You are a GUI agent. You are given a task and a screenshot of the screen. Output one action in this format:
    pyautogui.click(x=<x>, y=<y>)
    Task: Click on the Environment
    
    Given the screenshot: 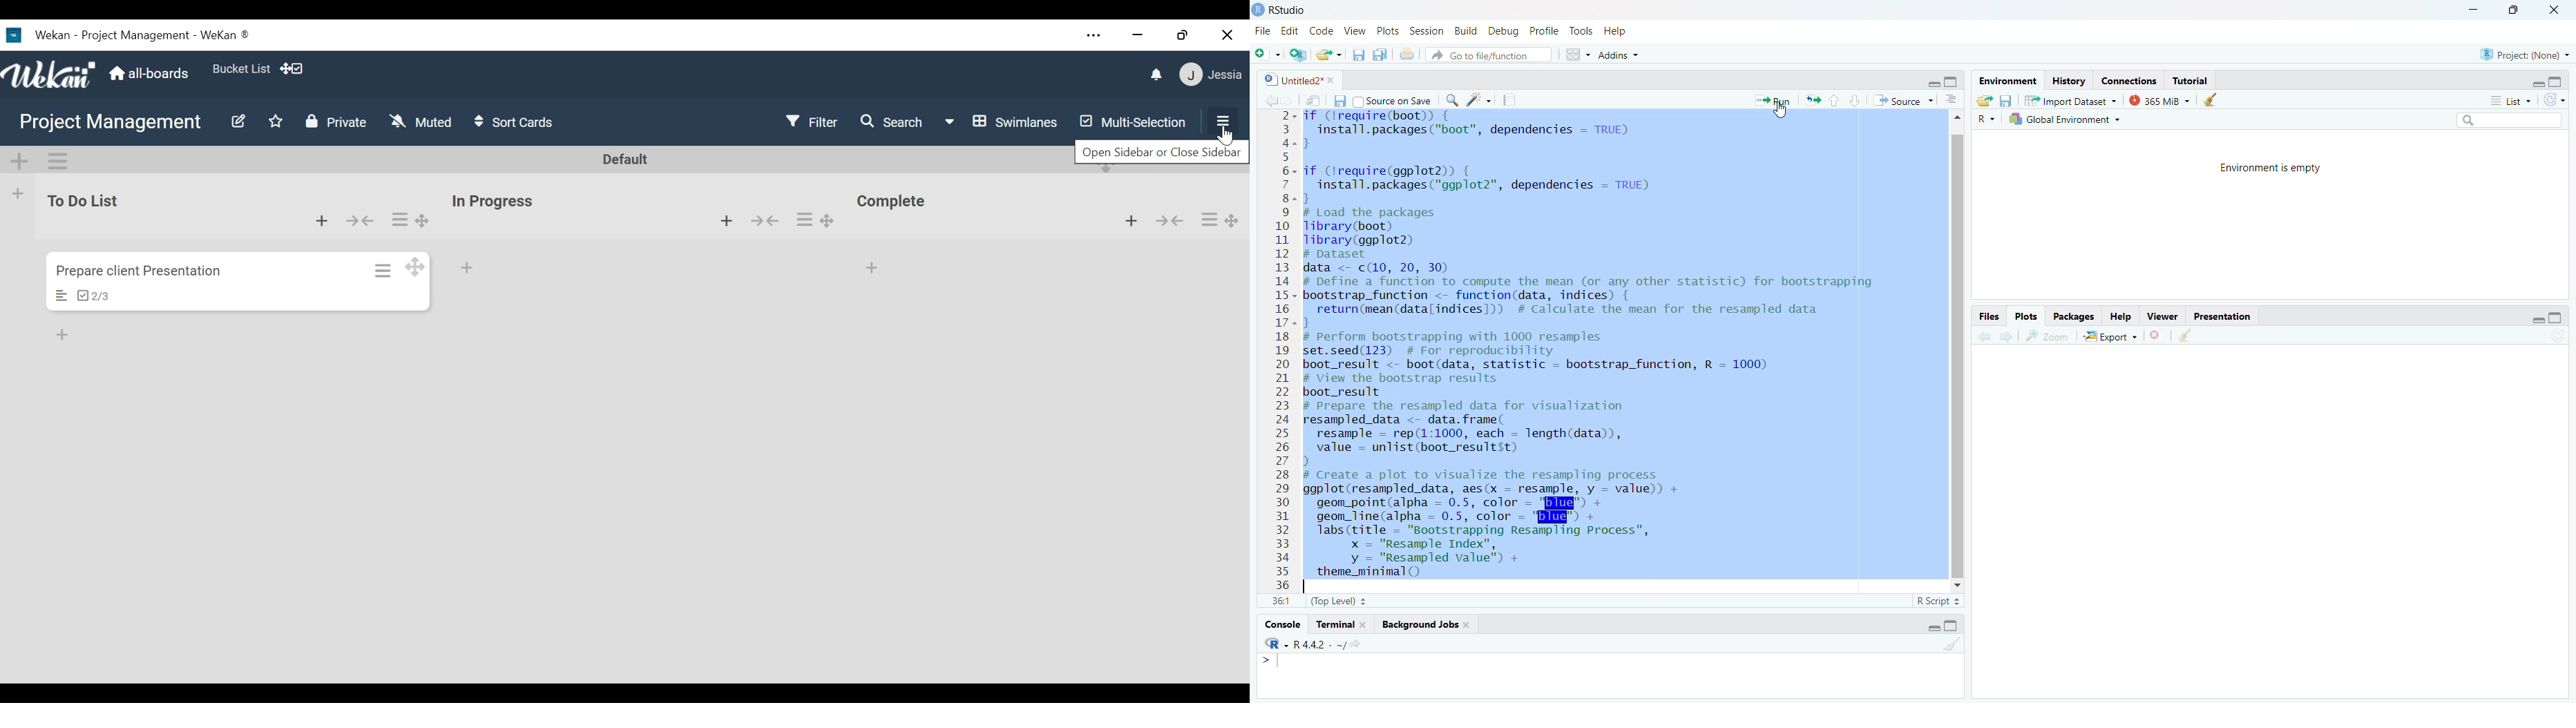 What is the action you would take?
    pyautogui.click(x=2003, y=81)
    